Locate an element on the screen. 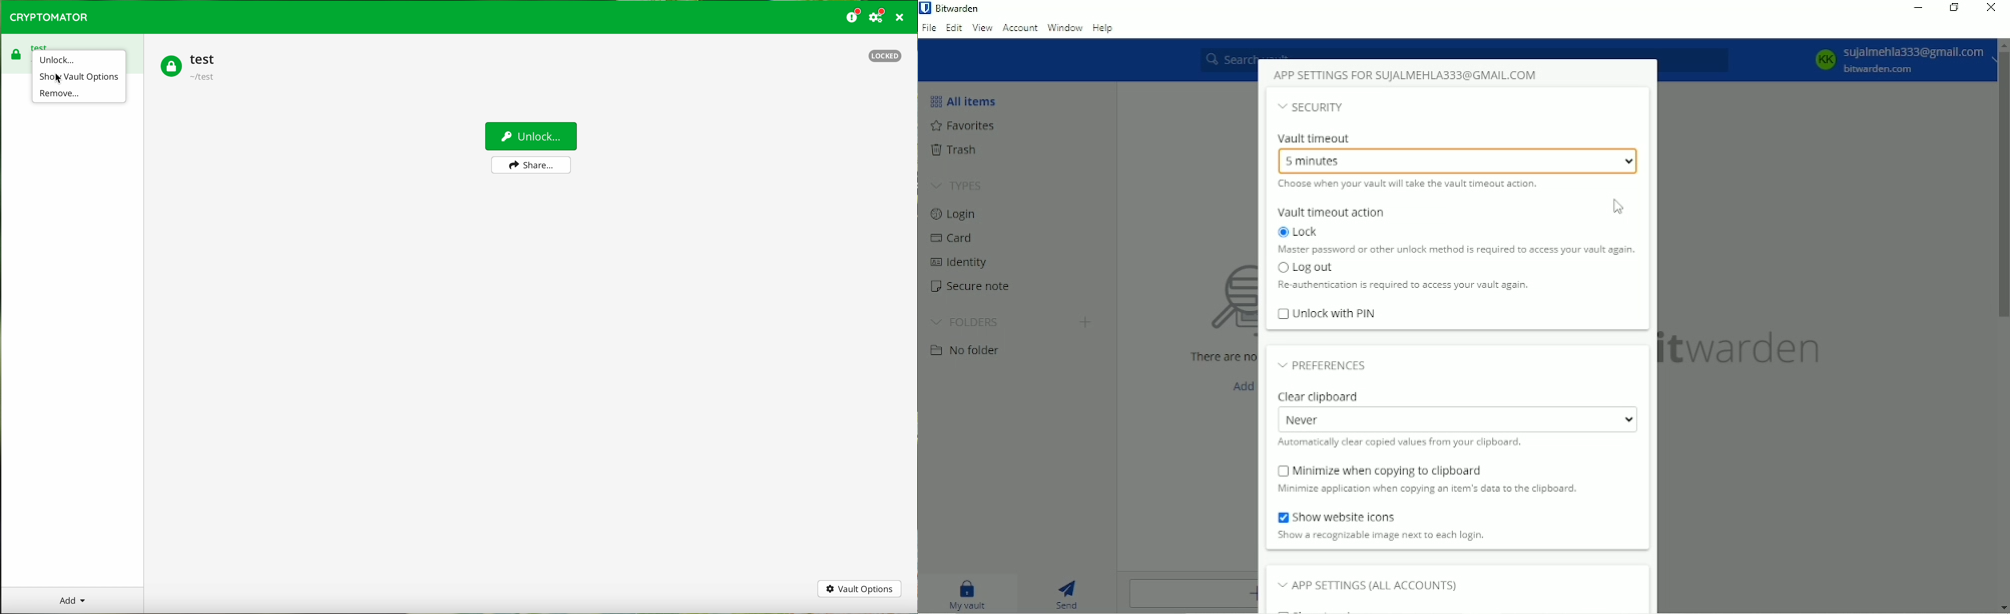  Master password or other unlock method is required to unlock your vault again. is located at coordinates (1456, 252).